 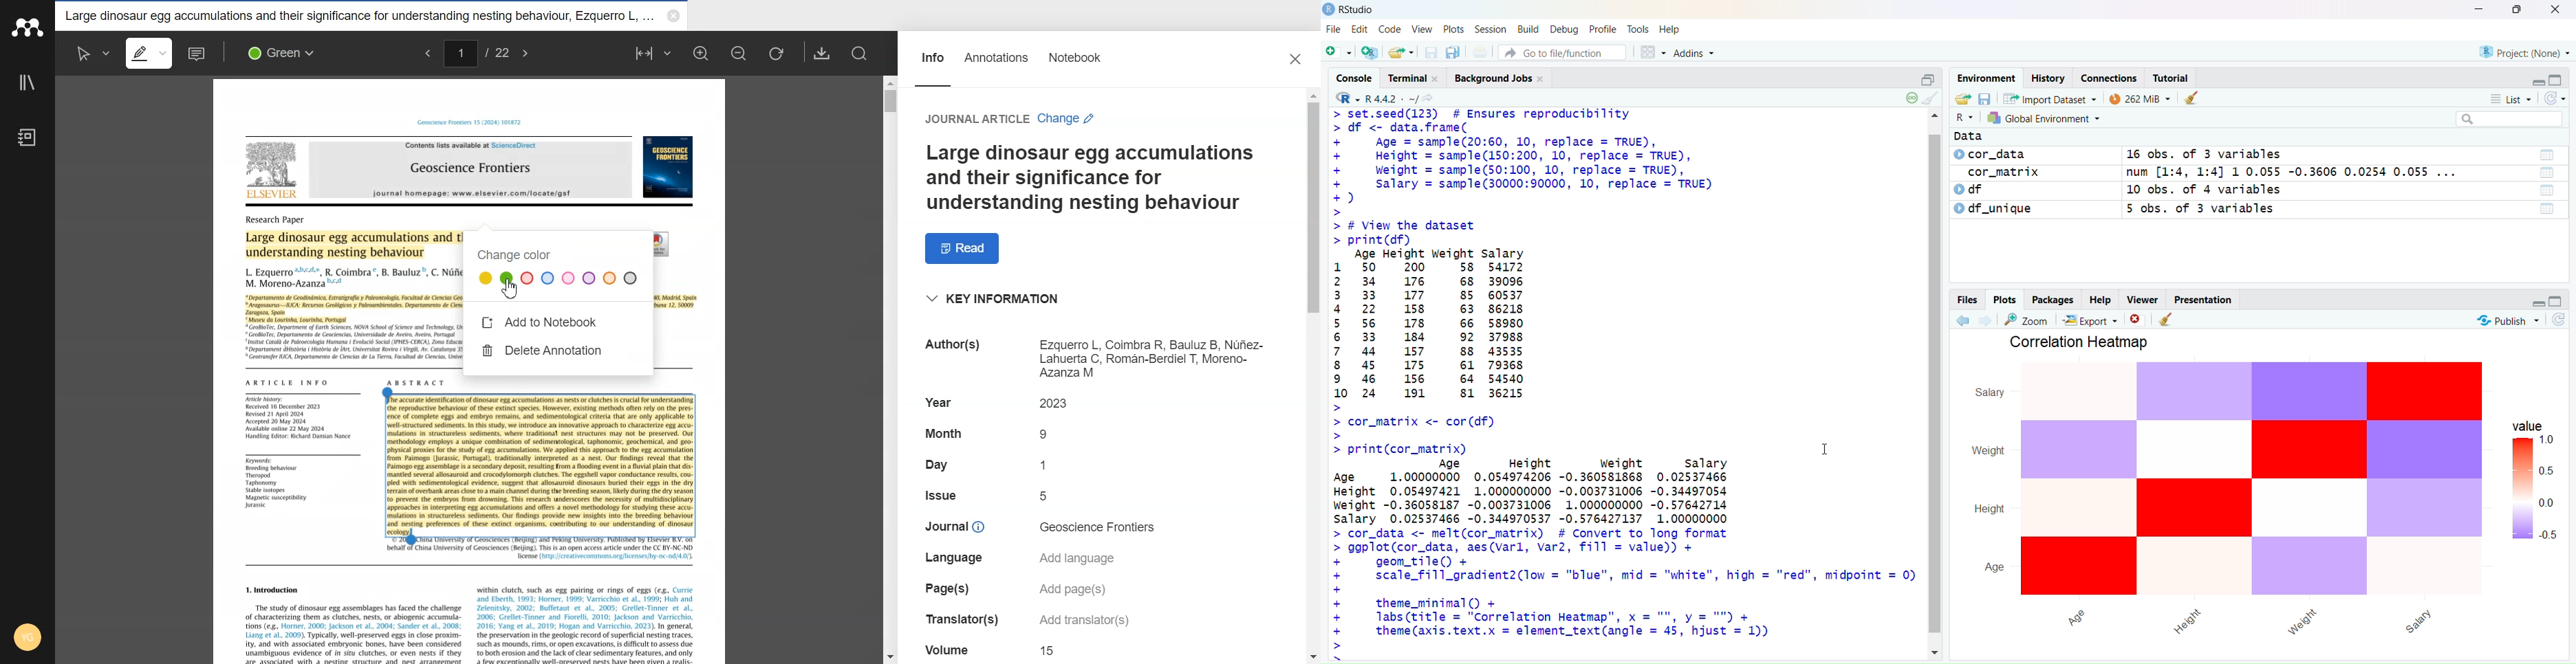 What do you see at coordinates (2193, 96) in the screenshot?
I see `Clear objects from the workspace` at bounding box center [2193, 96].